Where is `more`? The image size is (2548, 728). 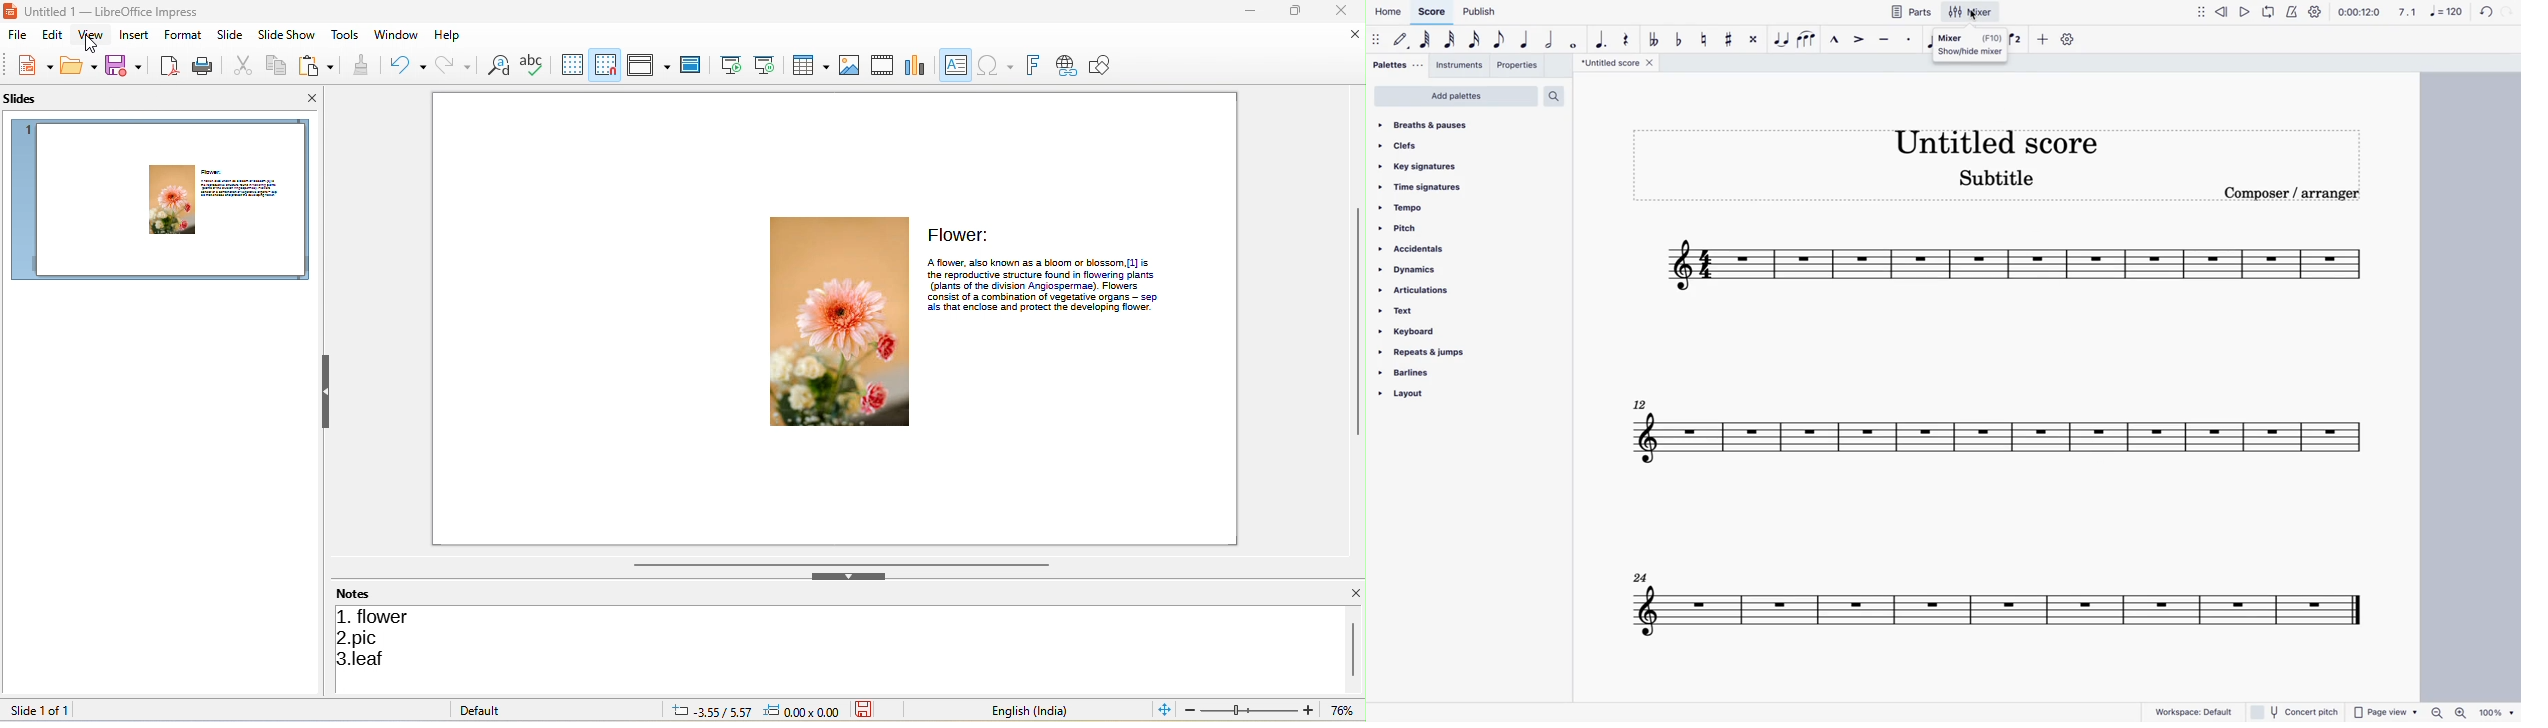 more is located at coordinates (2043, 40).